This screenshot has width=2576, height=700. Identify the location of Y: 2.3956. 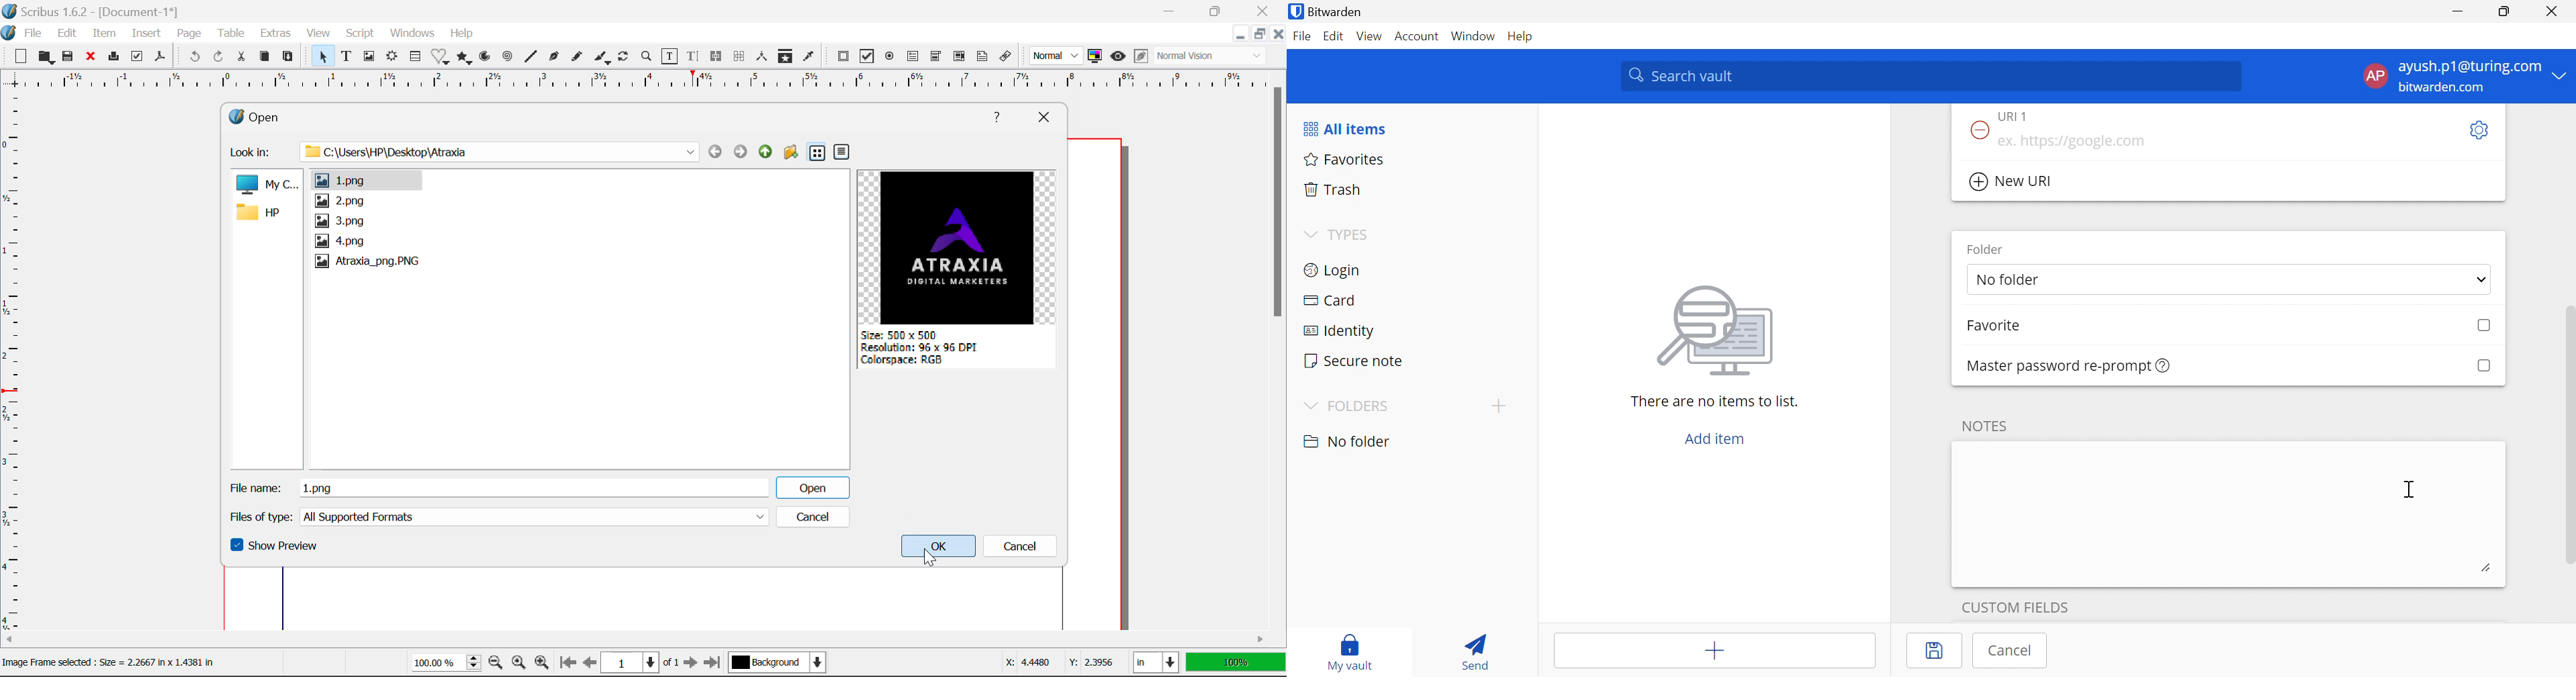
(1093, 662).